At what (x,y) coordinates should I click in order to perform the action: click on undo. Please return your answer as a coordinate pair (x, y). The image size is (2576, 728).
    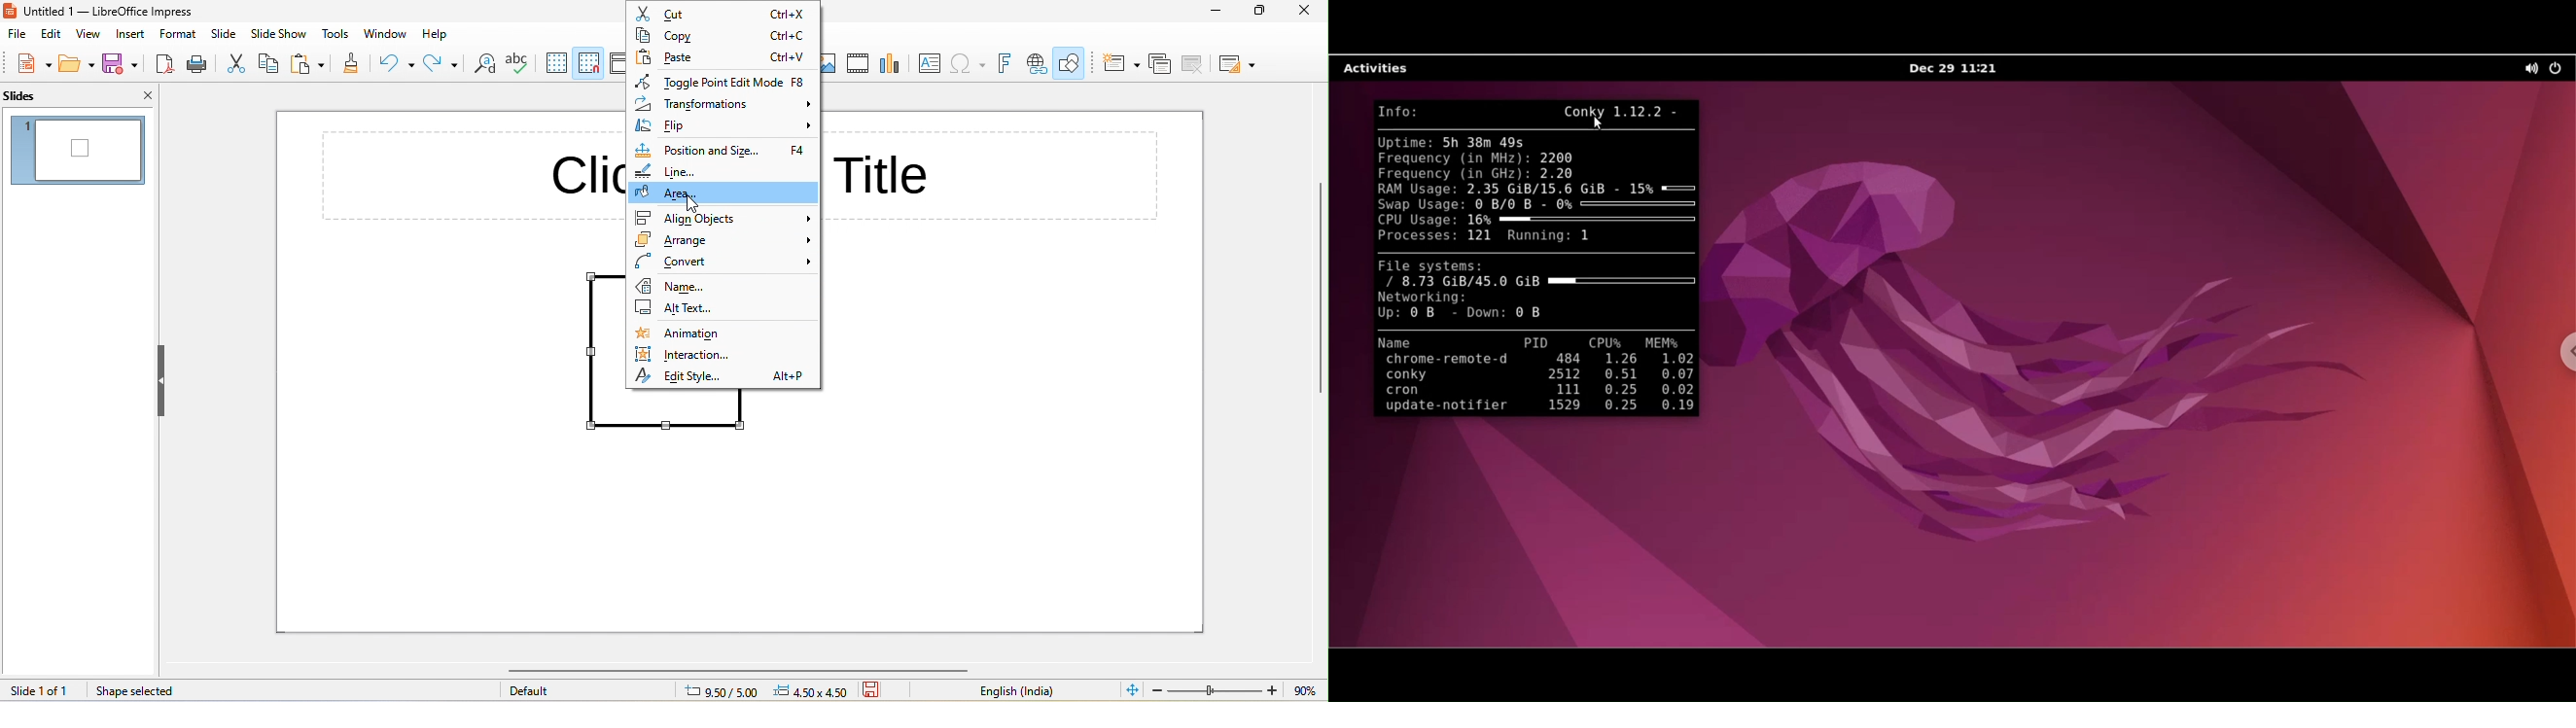
    Looking at the image, I should click on (396, 62).